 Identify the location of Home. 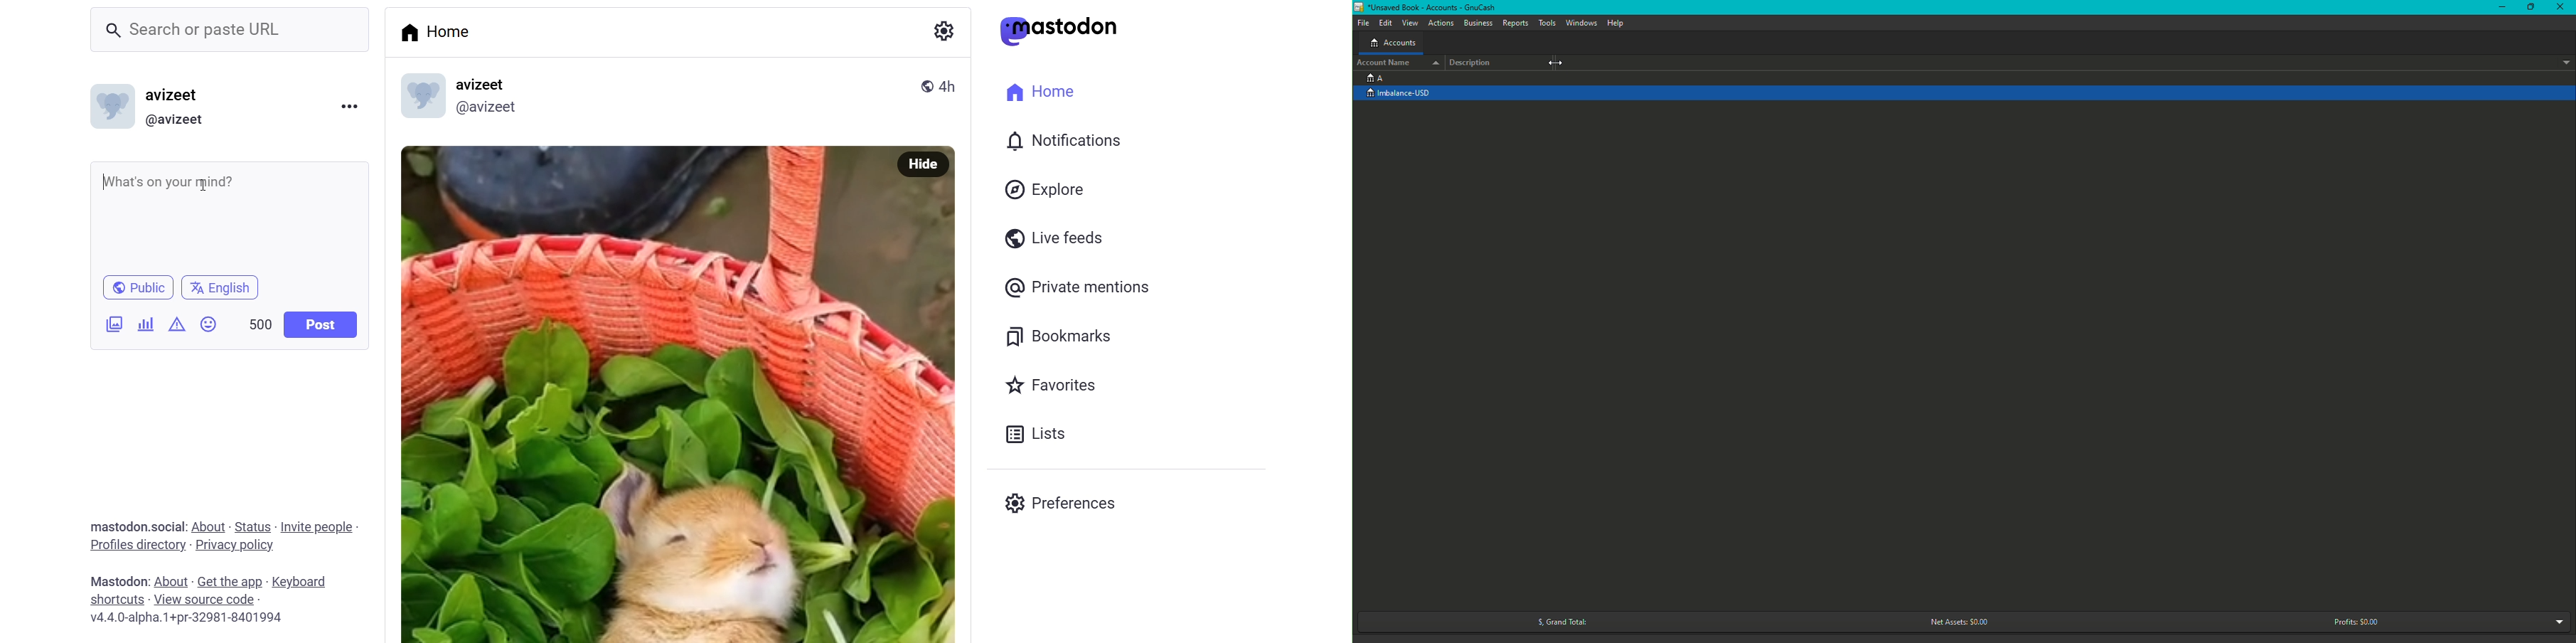
(437, 33).